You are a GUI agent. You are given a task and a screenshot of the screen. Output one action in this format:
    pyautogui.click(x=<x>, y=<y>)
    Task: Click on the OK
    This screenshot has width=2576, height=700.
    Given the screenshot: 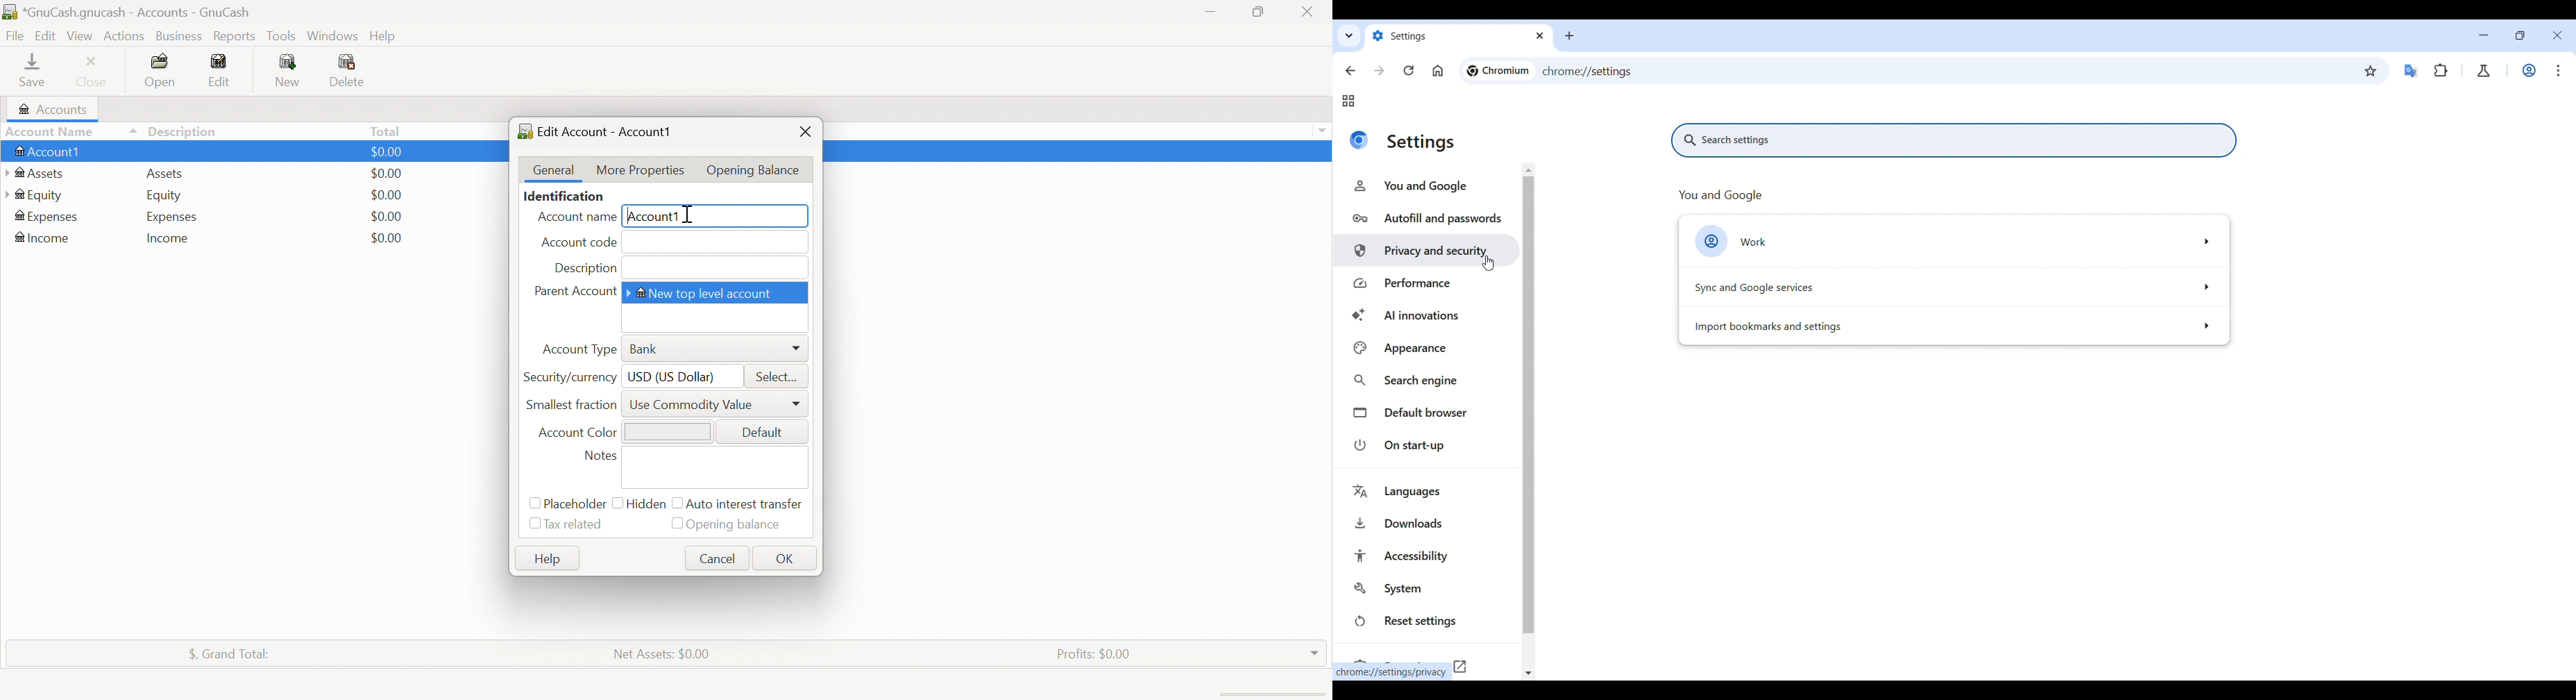 What is the action you would take?
    pyautogui.click(x=786, y=560)
    